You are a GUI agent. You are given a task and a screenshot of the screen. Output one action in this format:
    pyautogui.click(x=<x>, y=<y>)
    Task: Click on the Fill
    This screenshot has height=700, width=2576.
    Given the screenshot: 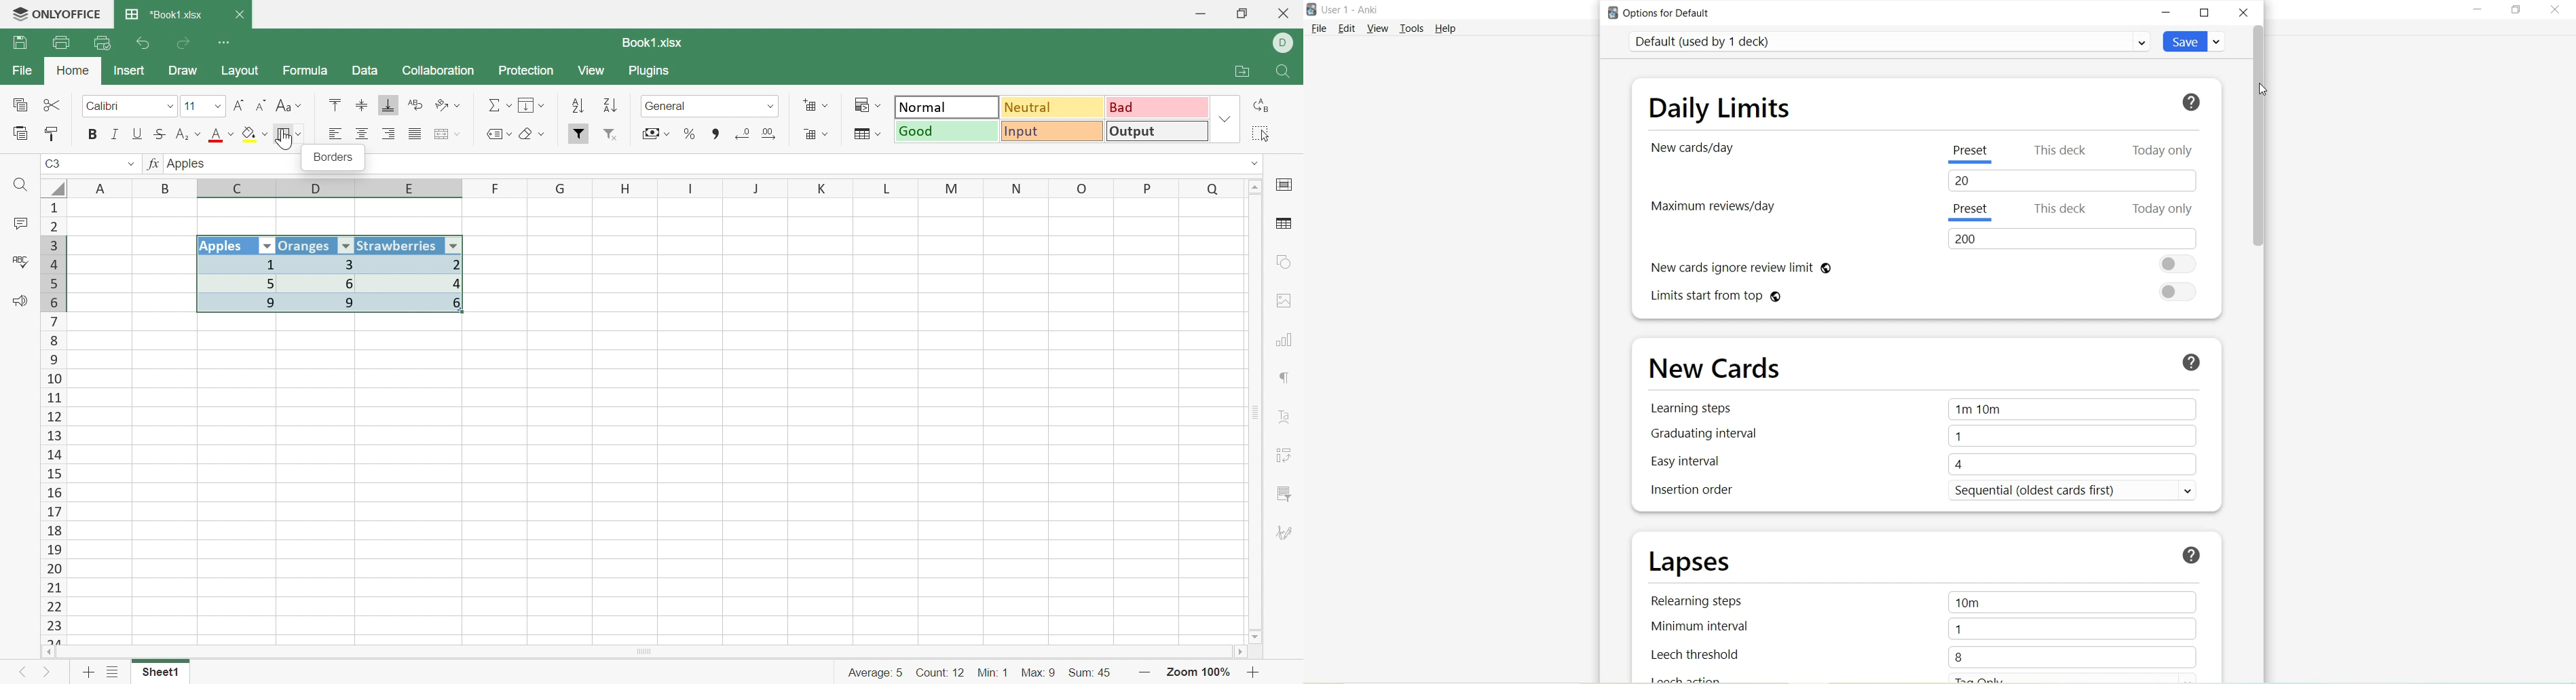 What is the action you would take?
    pyautogui.click(x=533, y=106)
    